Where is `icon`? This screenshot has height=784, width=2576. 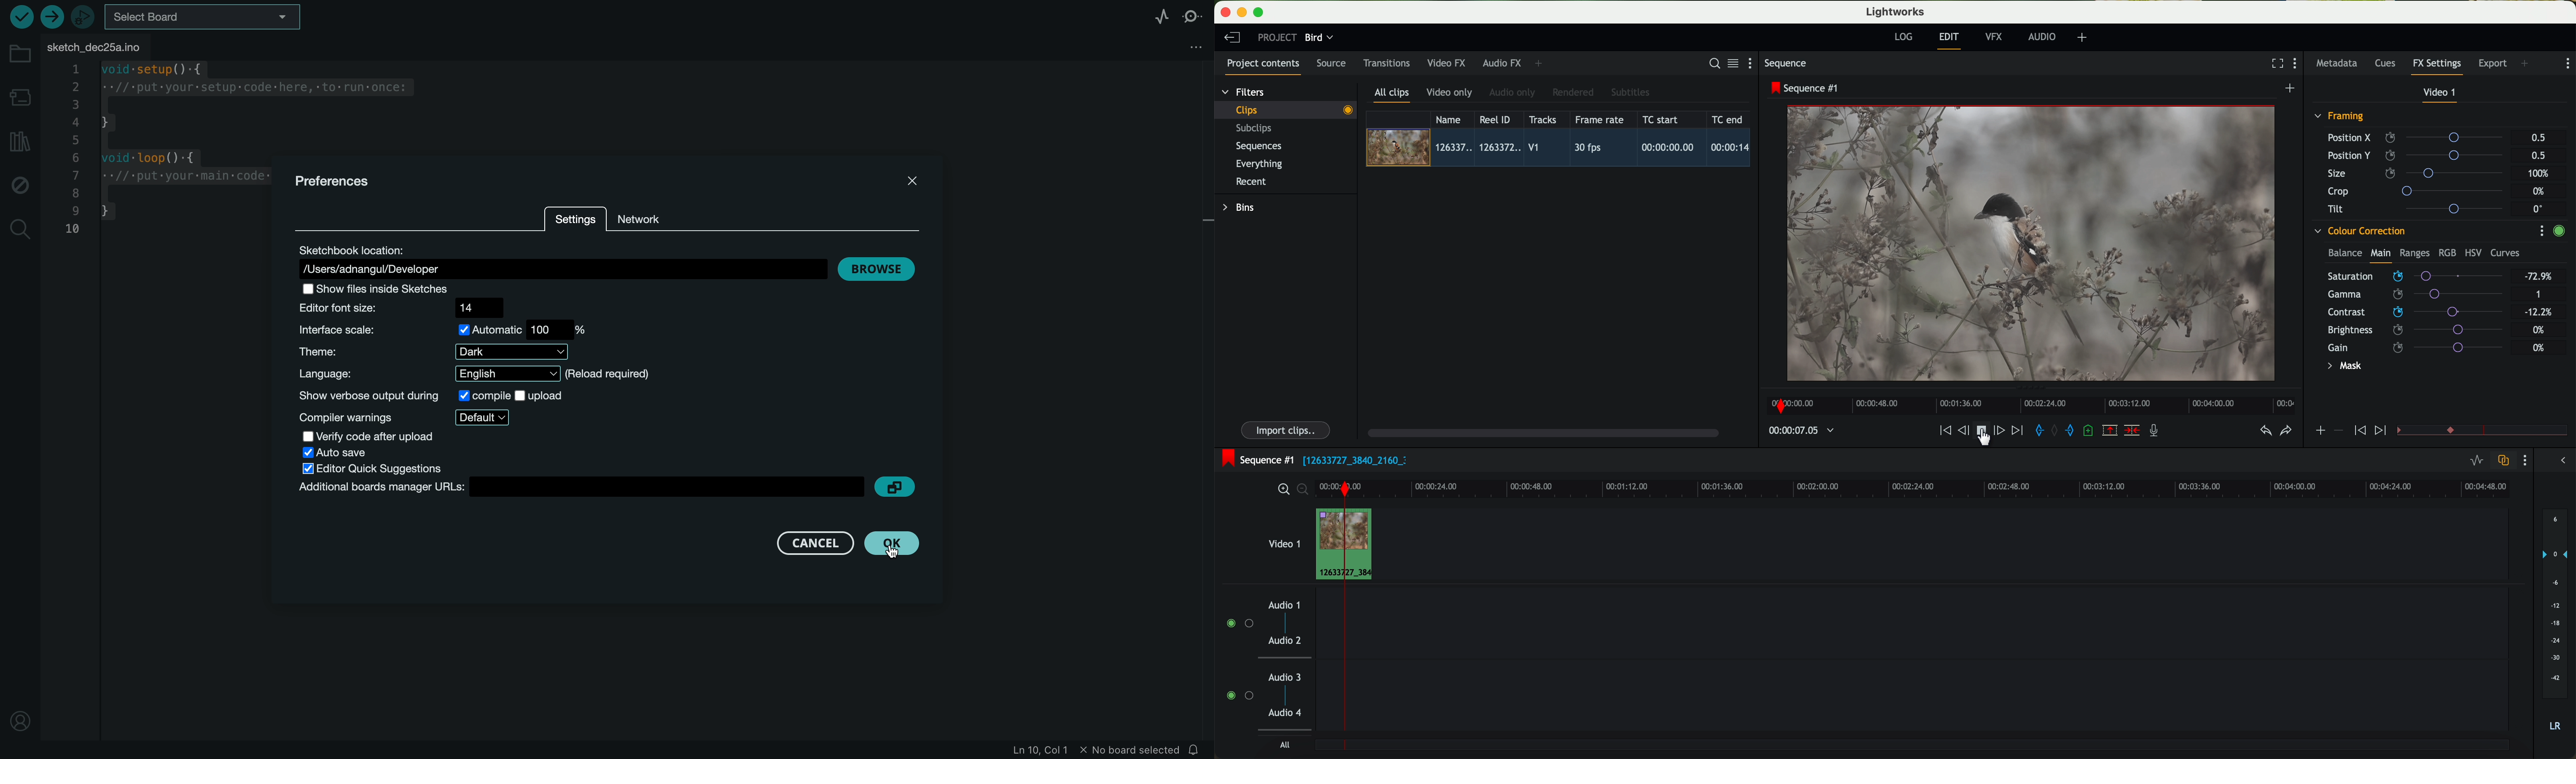
icon is located at coordinates (2358, 431).